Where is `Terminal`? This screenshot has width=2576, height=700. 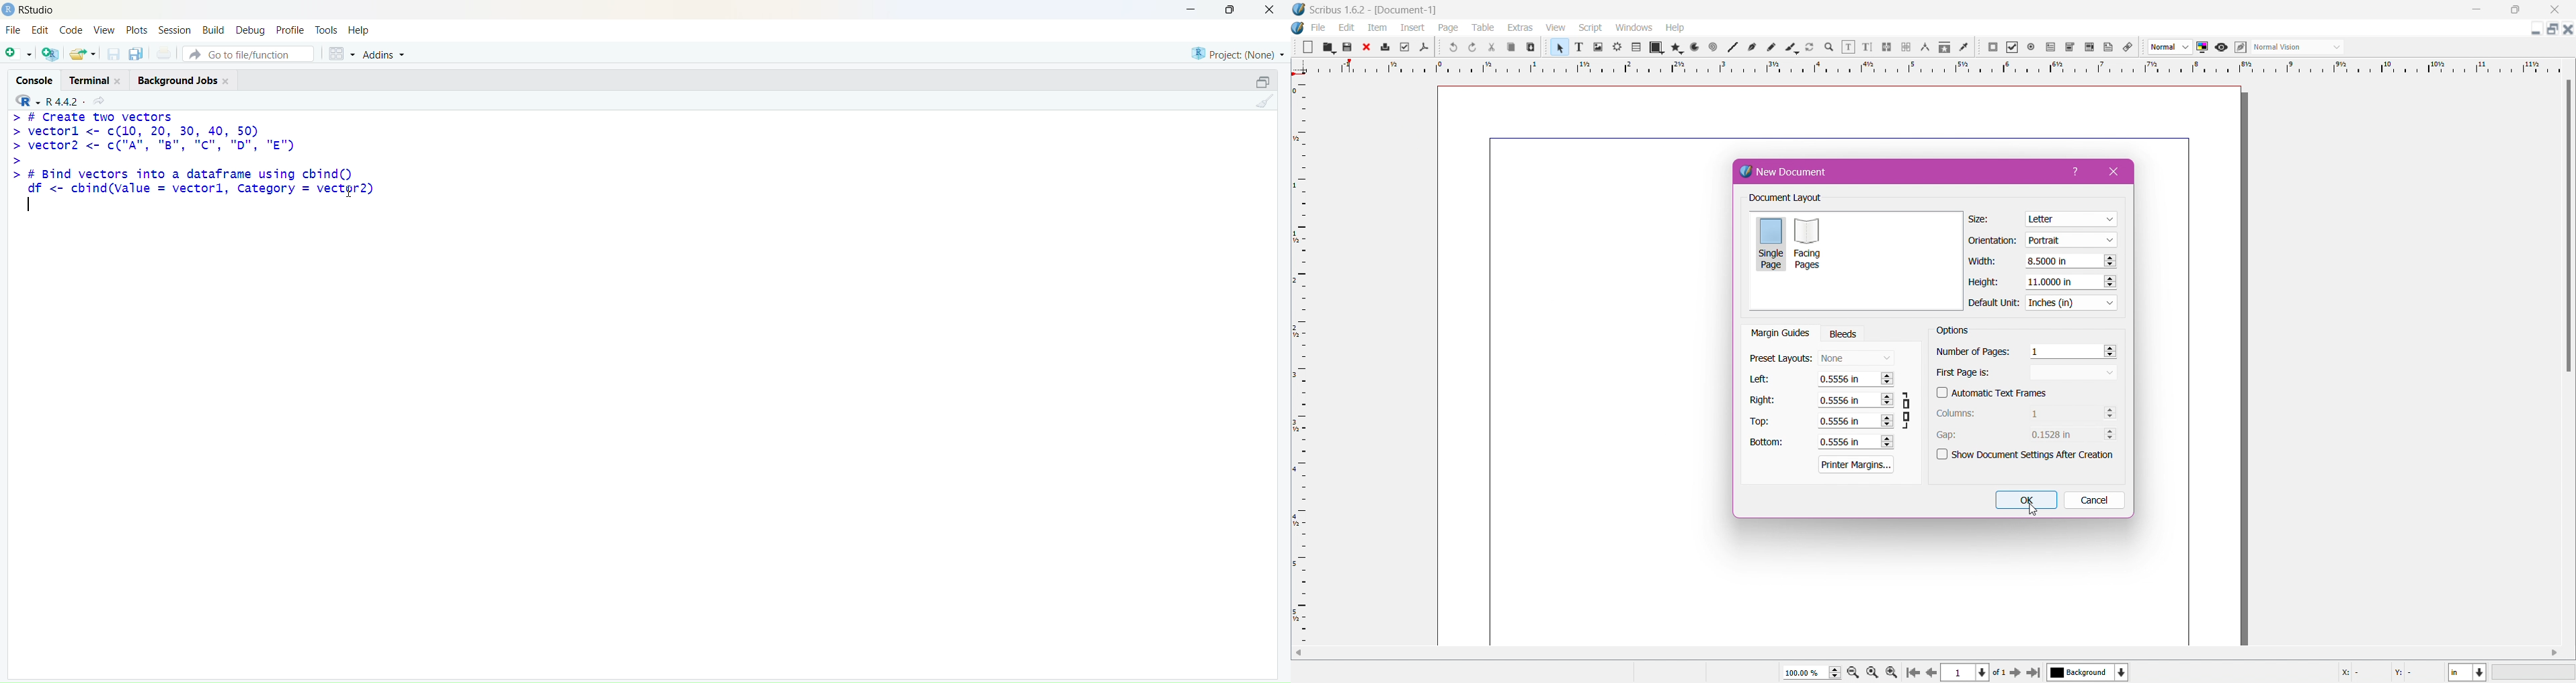 Terminal is located at coordinates (93, 80).